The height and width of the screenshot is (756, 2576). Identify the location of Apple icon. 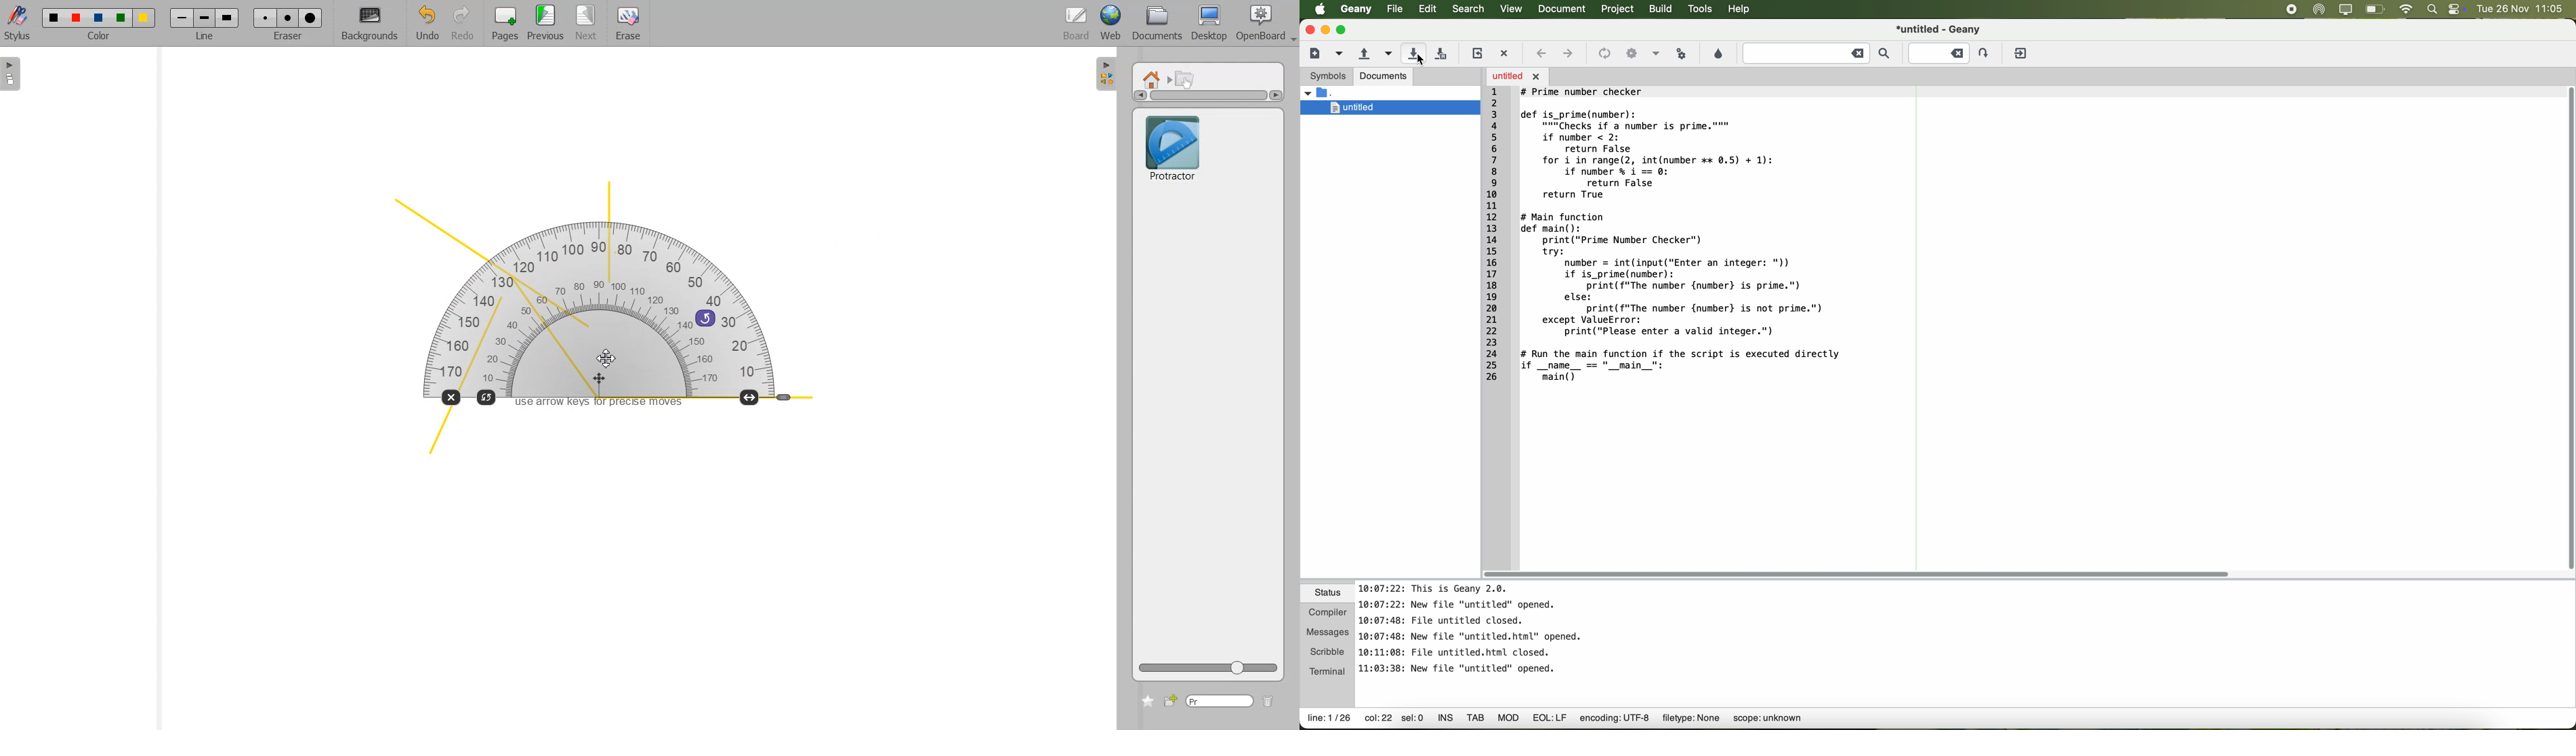
(1315, 9).